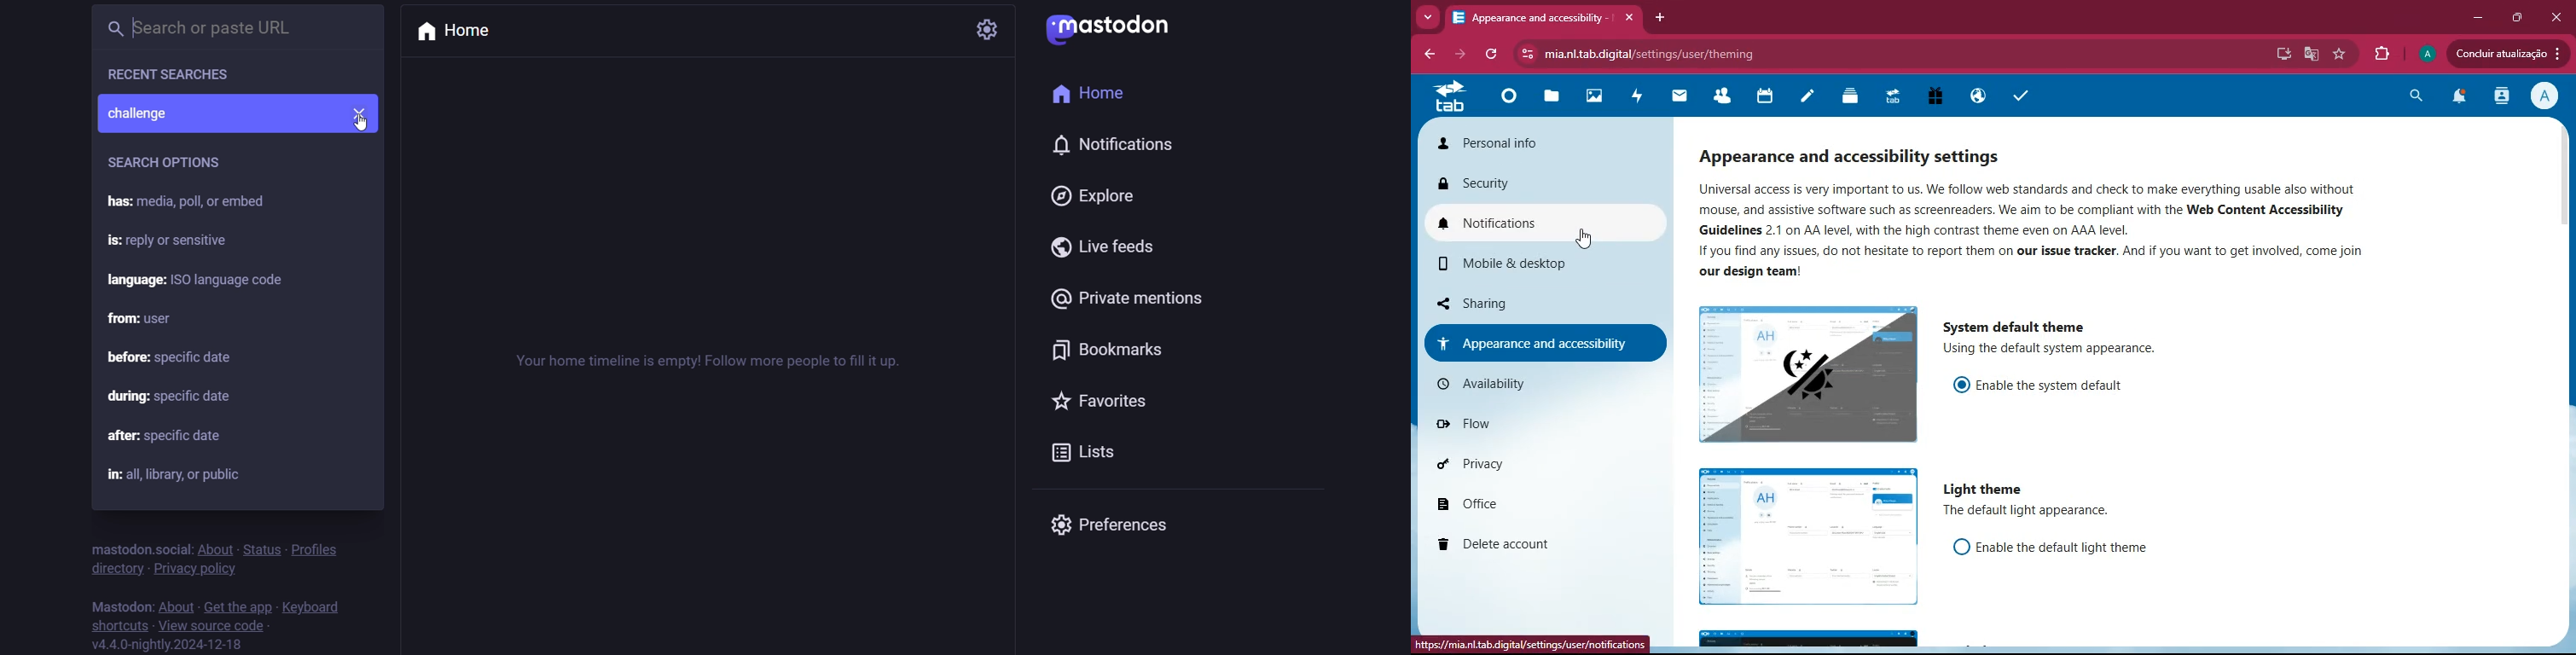  Describe the element at coordinates (1511, 101) in the screenshot. I see `home` at that location.